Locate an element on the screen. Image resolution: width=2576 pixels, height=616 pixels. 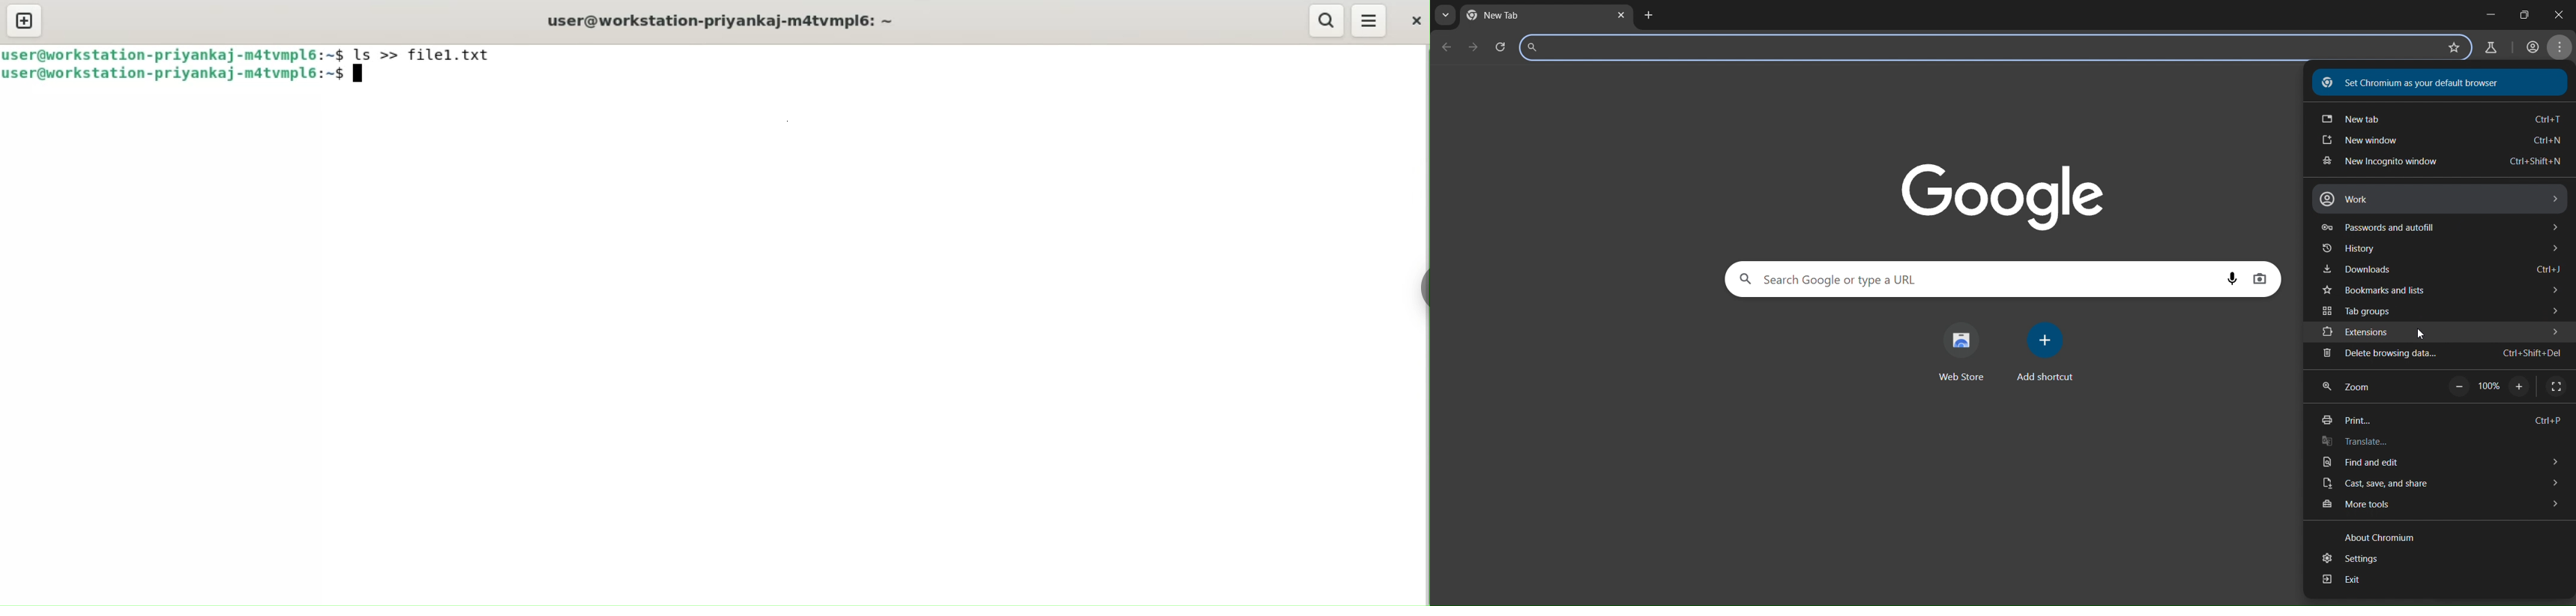
menu is located at coordinates (2558, 46).